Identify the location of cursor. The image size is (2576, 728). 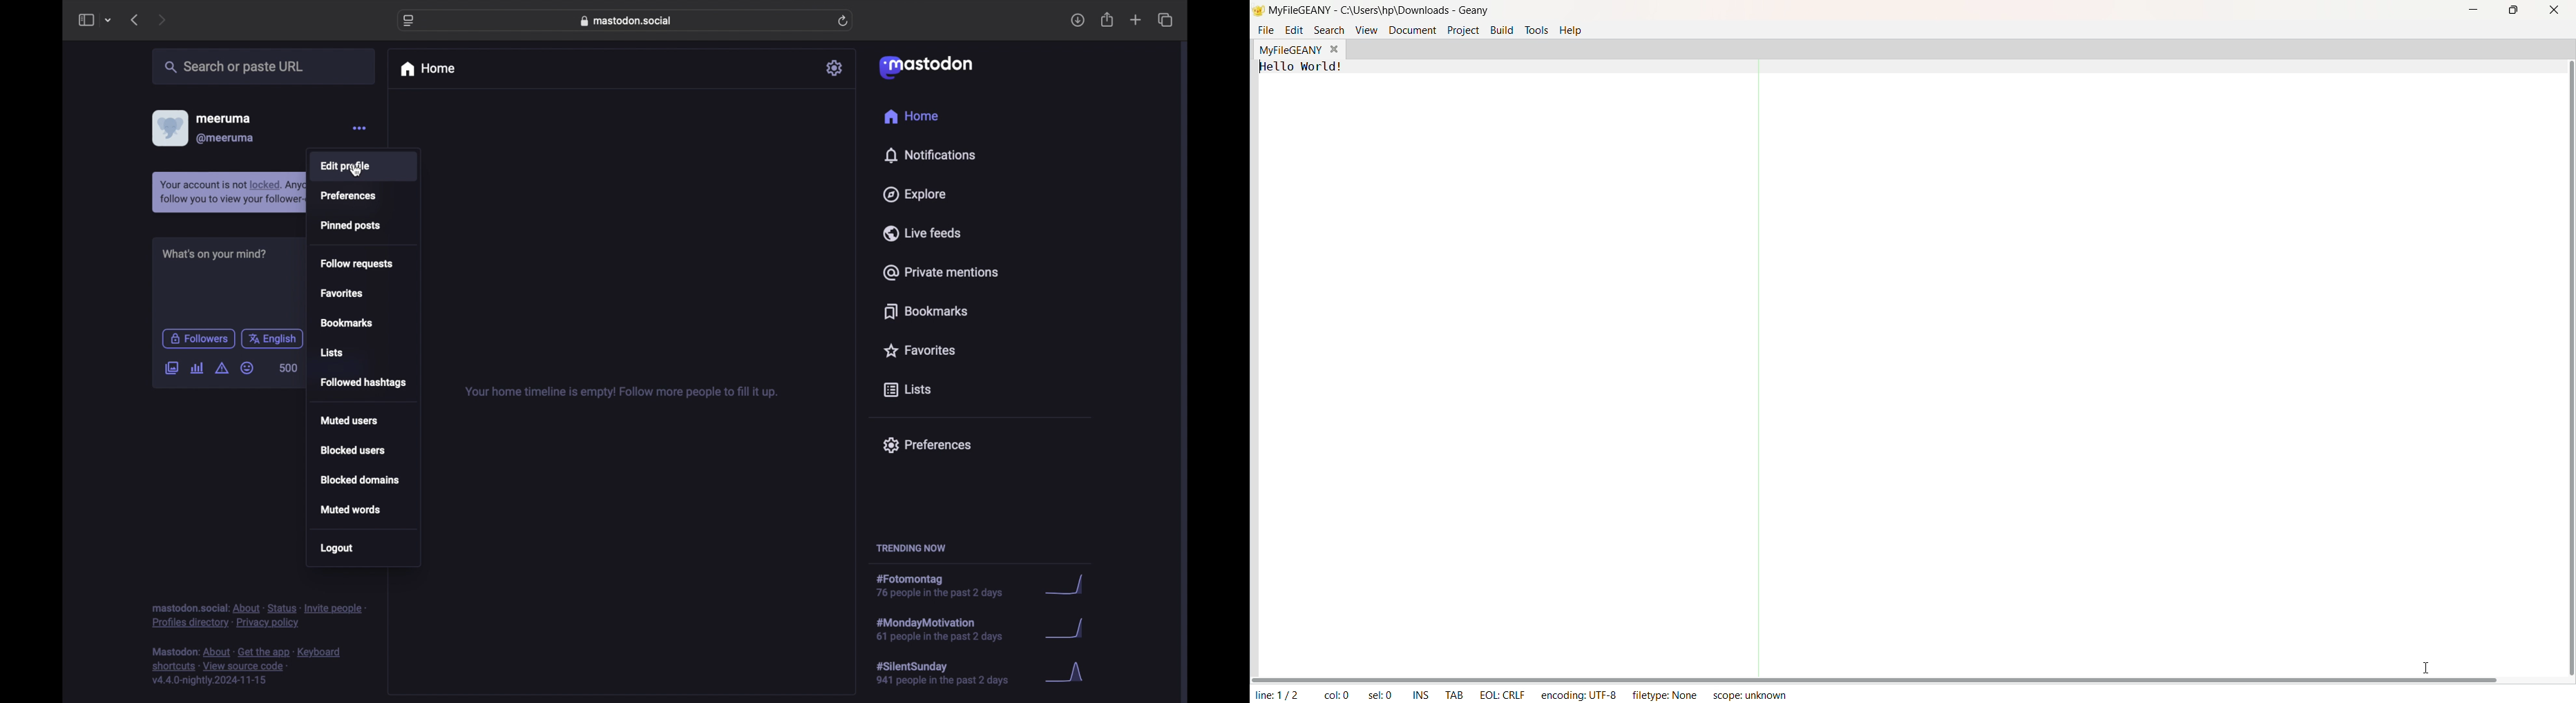
(358, 171).